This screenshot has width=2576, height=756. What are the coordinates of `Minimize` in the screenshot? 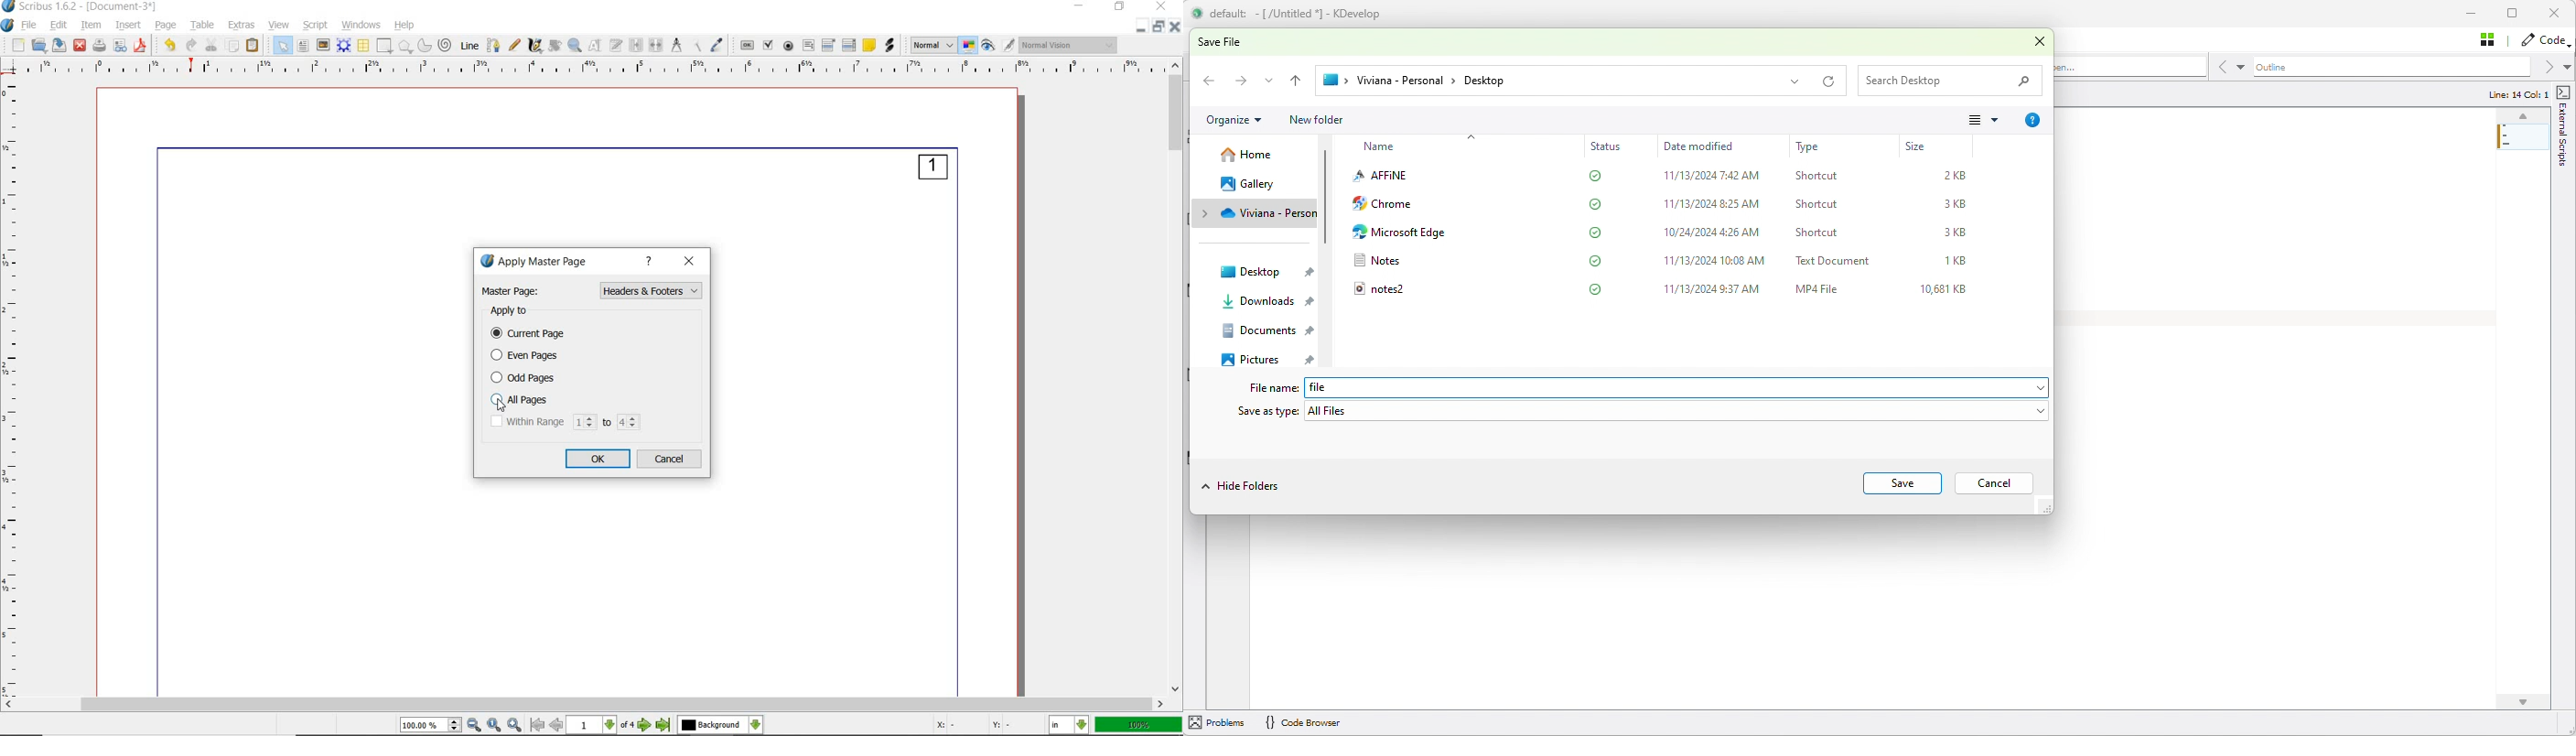 It's located at (1142, 27).